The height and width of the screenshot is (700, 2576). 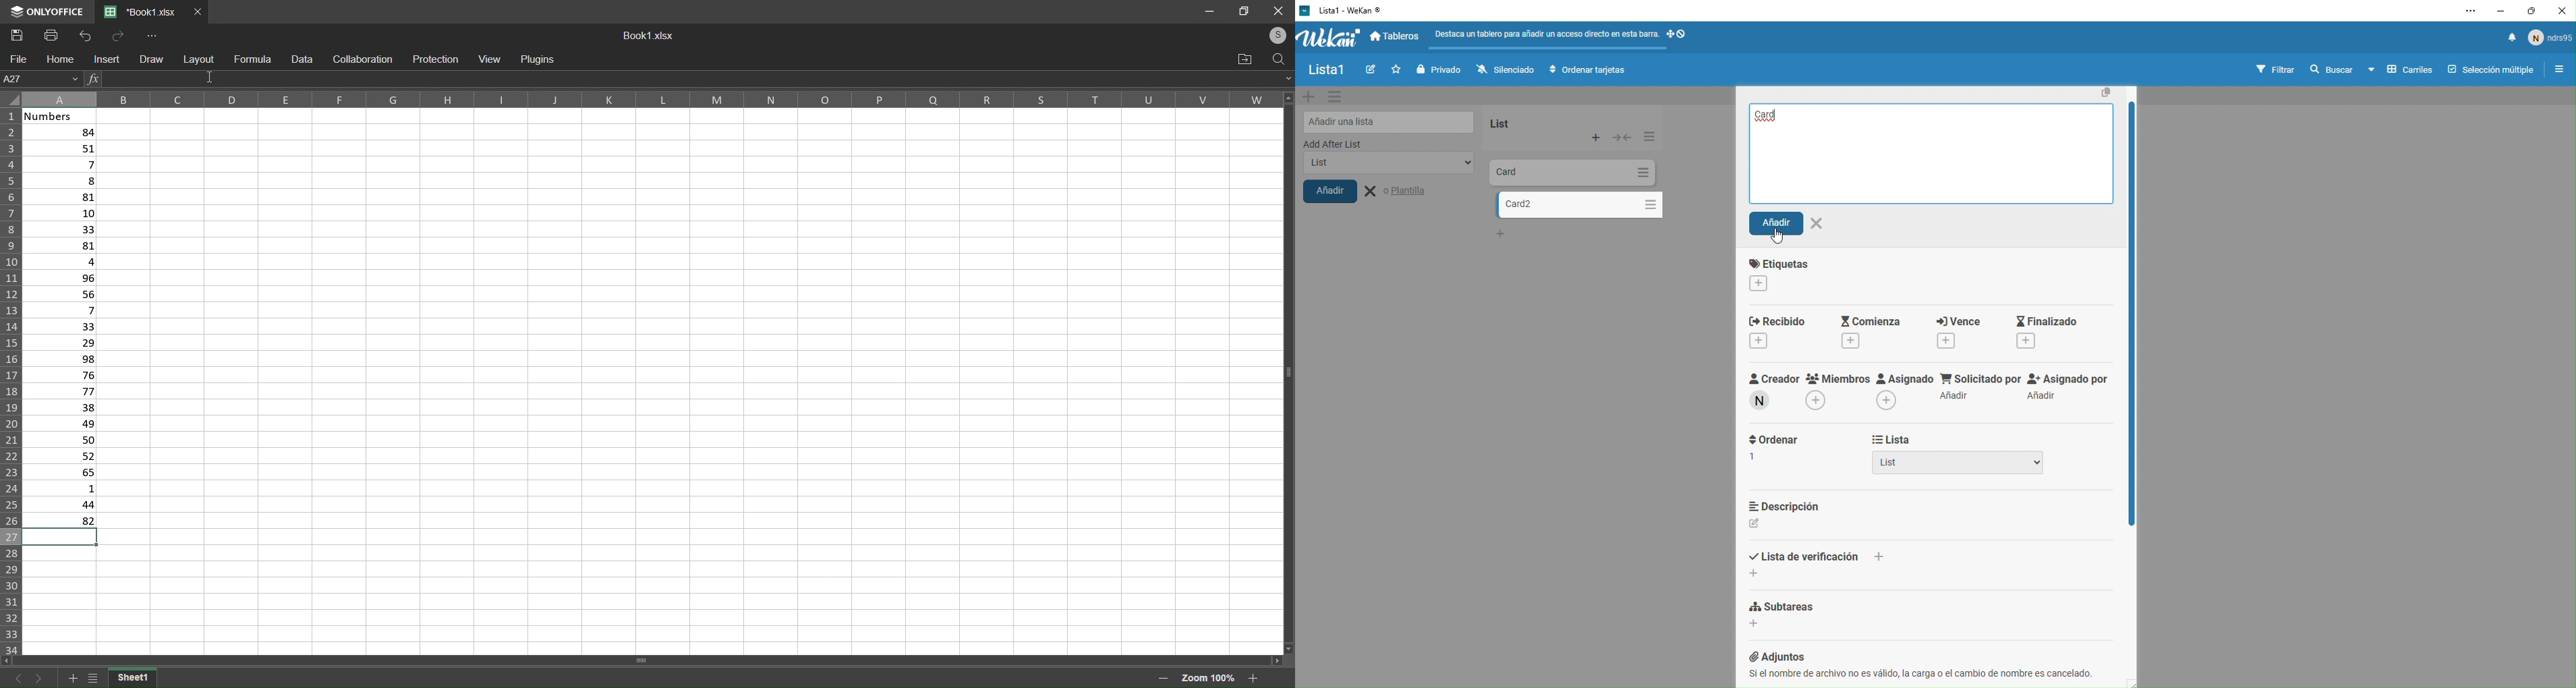 What do you see at coordinates (1279, 34) in the screenshot?
I see `login` at bounding box center [1279, 34].